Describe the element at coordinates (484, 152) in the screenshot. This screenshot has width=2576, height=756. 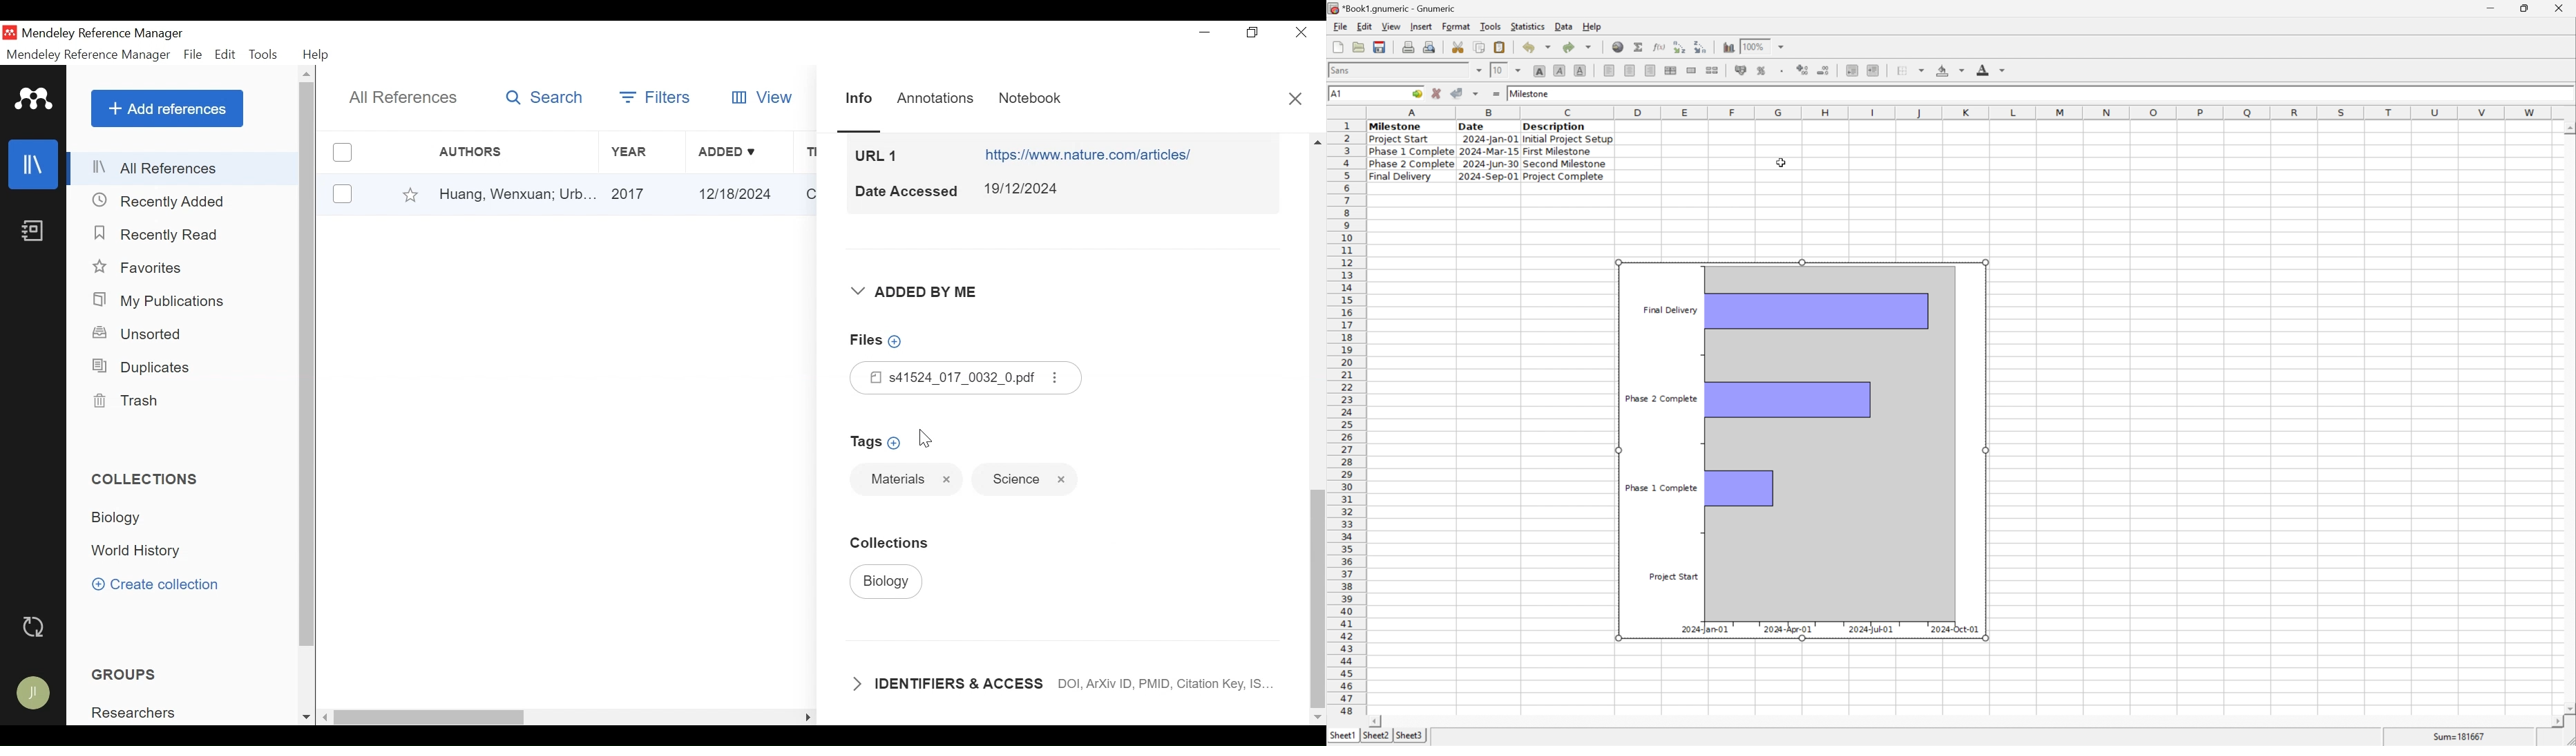
I see `Authors` at that location.